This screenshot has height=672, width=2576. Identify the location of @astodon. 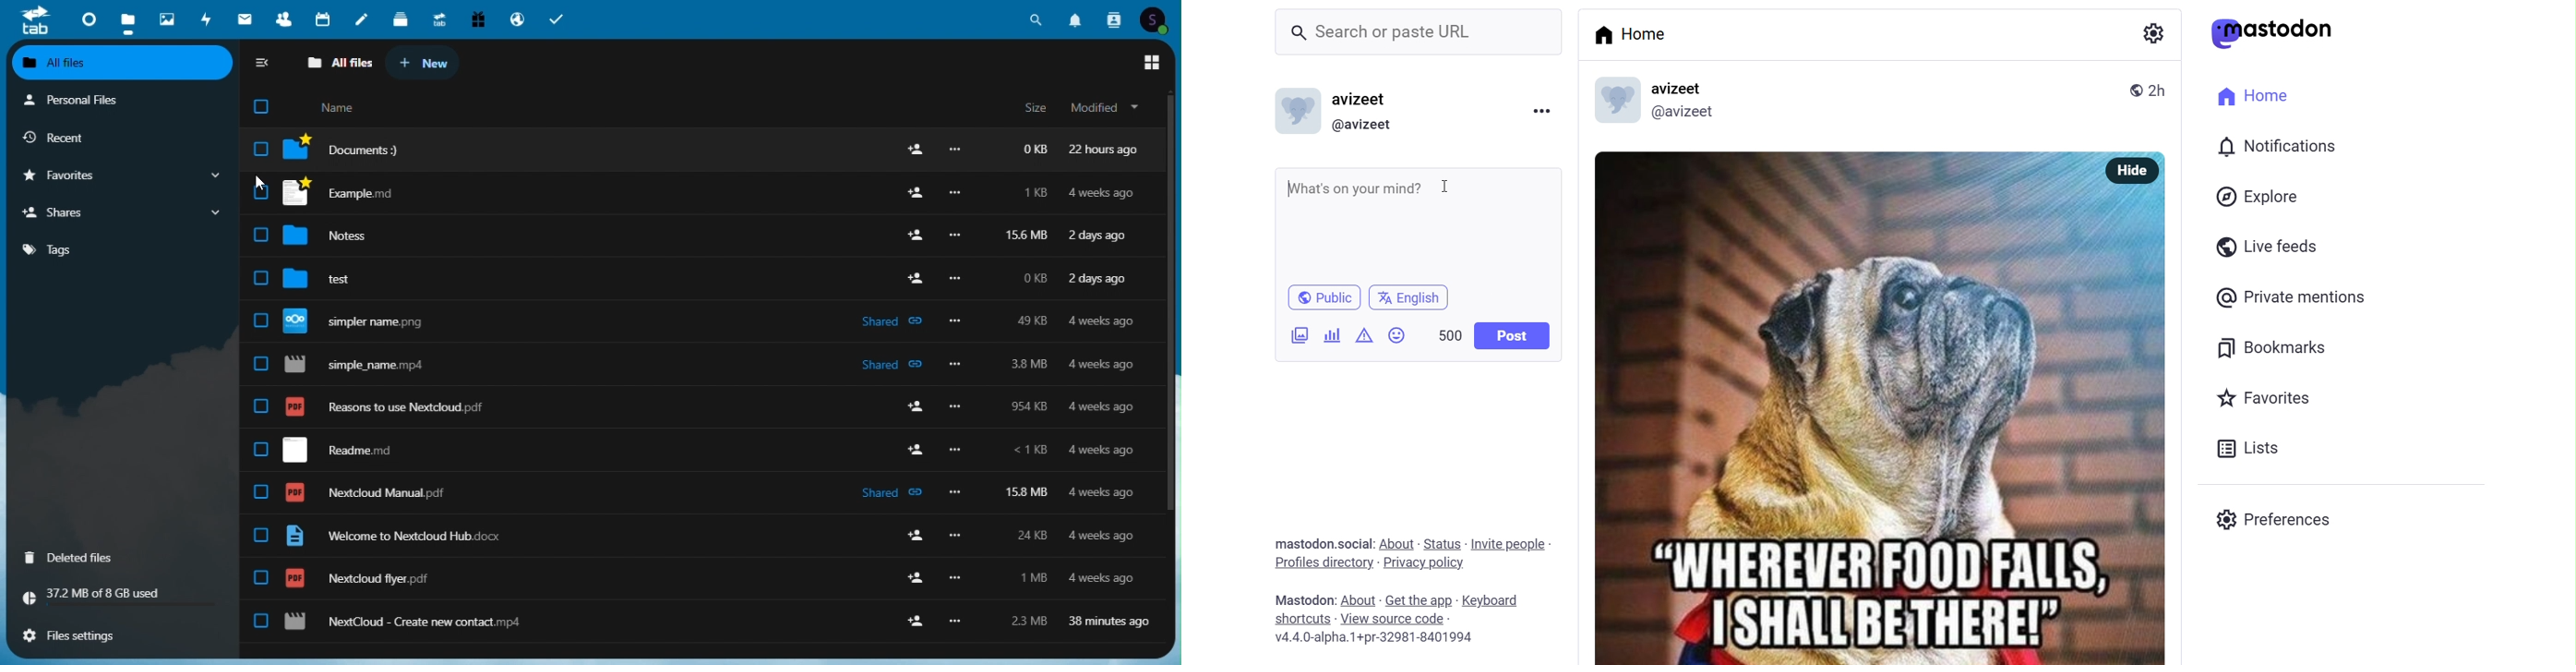
(2281, 37).